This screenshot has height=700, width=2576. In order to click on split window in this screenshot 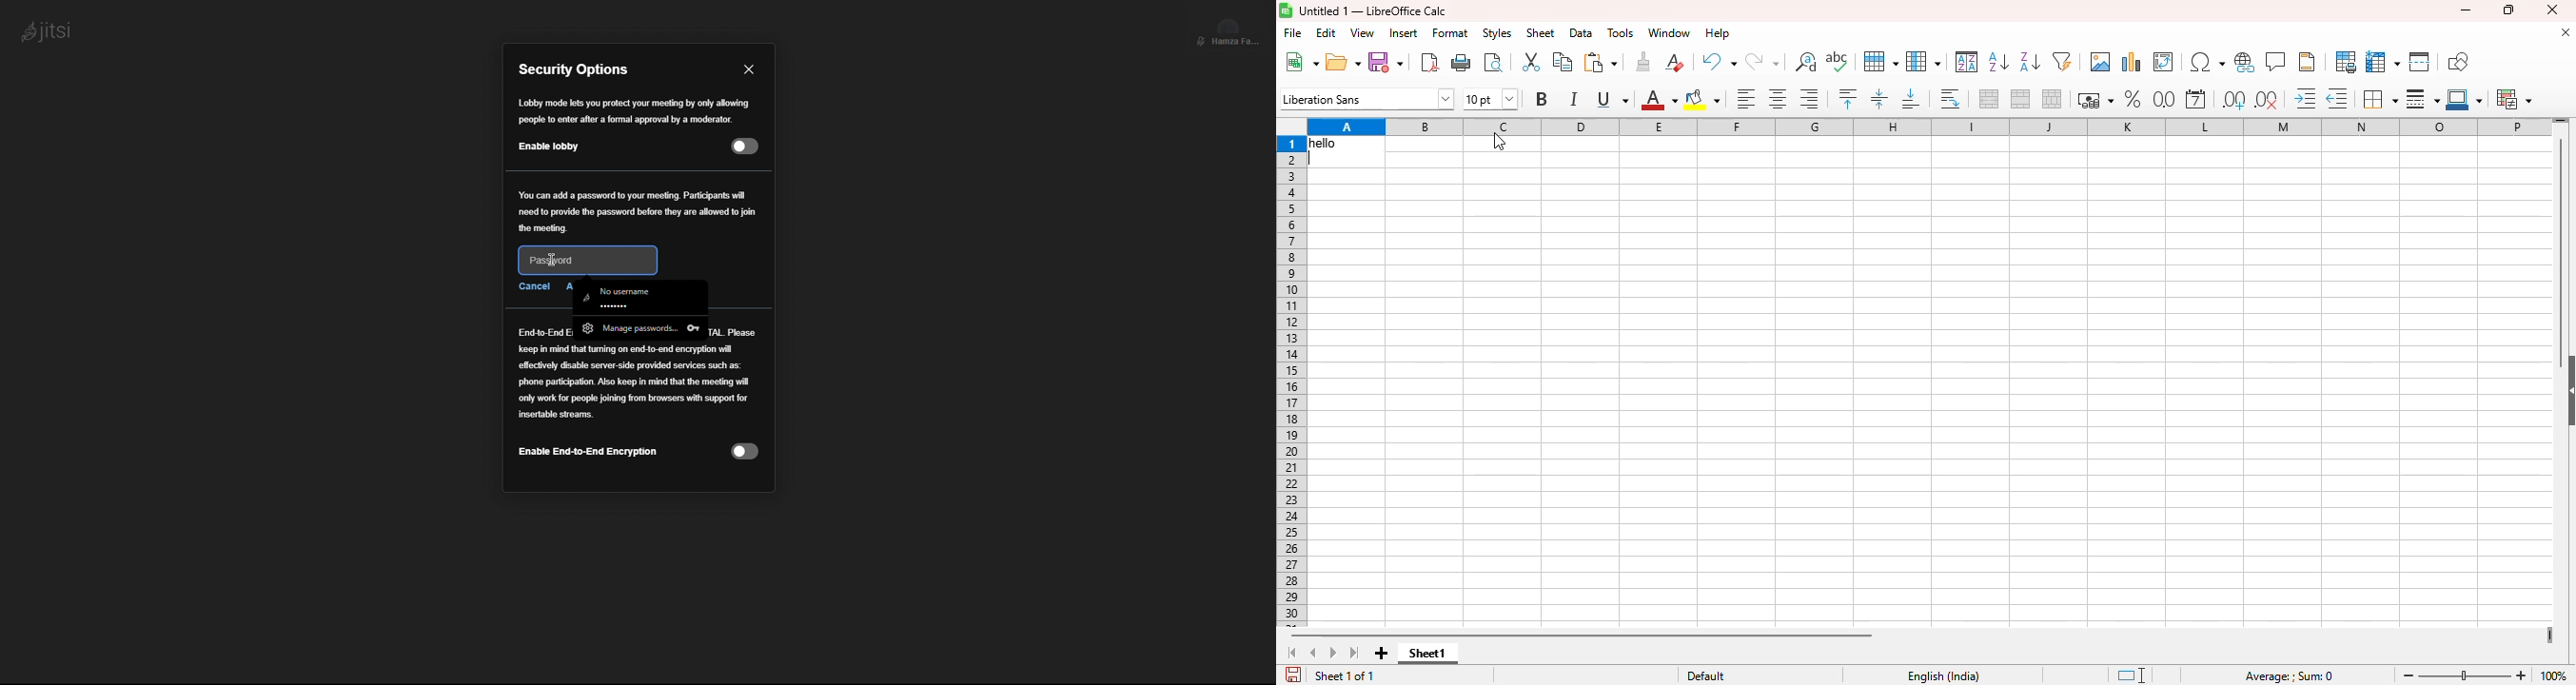, I will do `click(2420, 62)`.